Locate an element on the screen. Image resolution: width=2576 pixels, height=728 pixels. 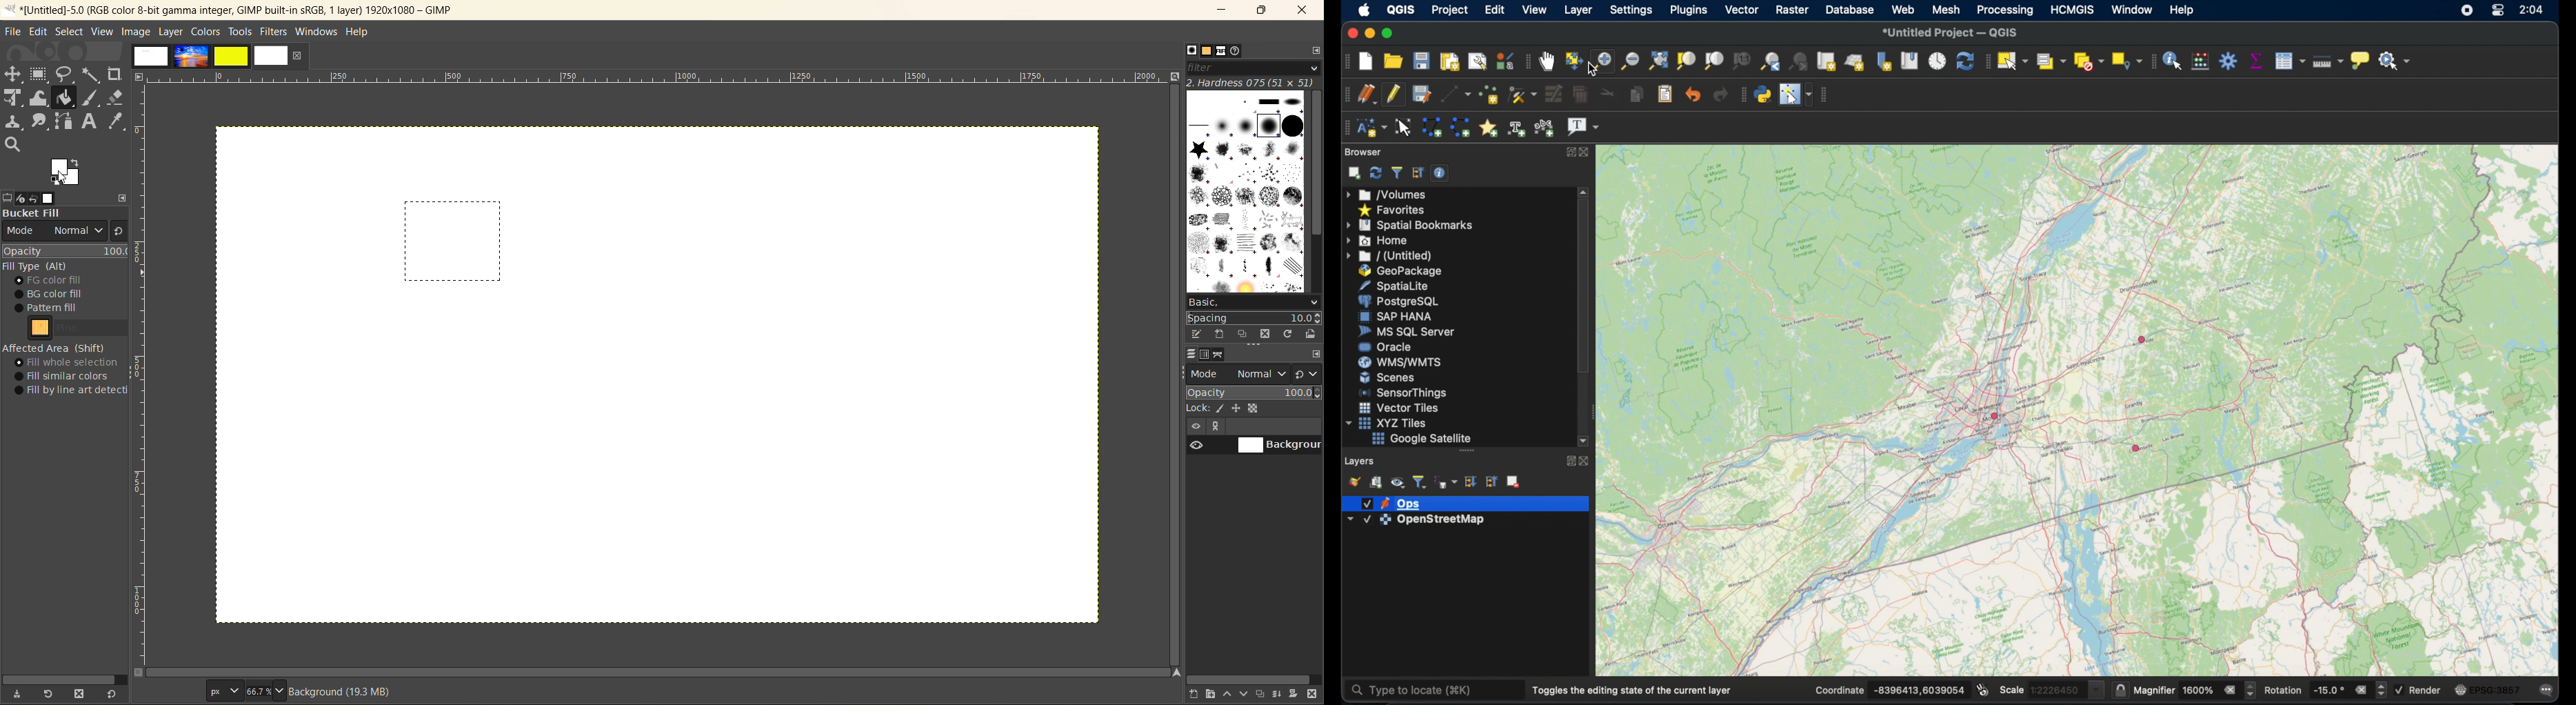
collapse all is located at coordinates (1418, 173).